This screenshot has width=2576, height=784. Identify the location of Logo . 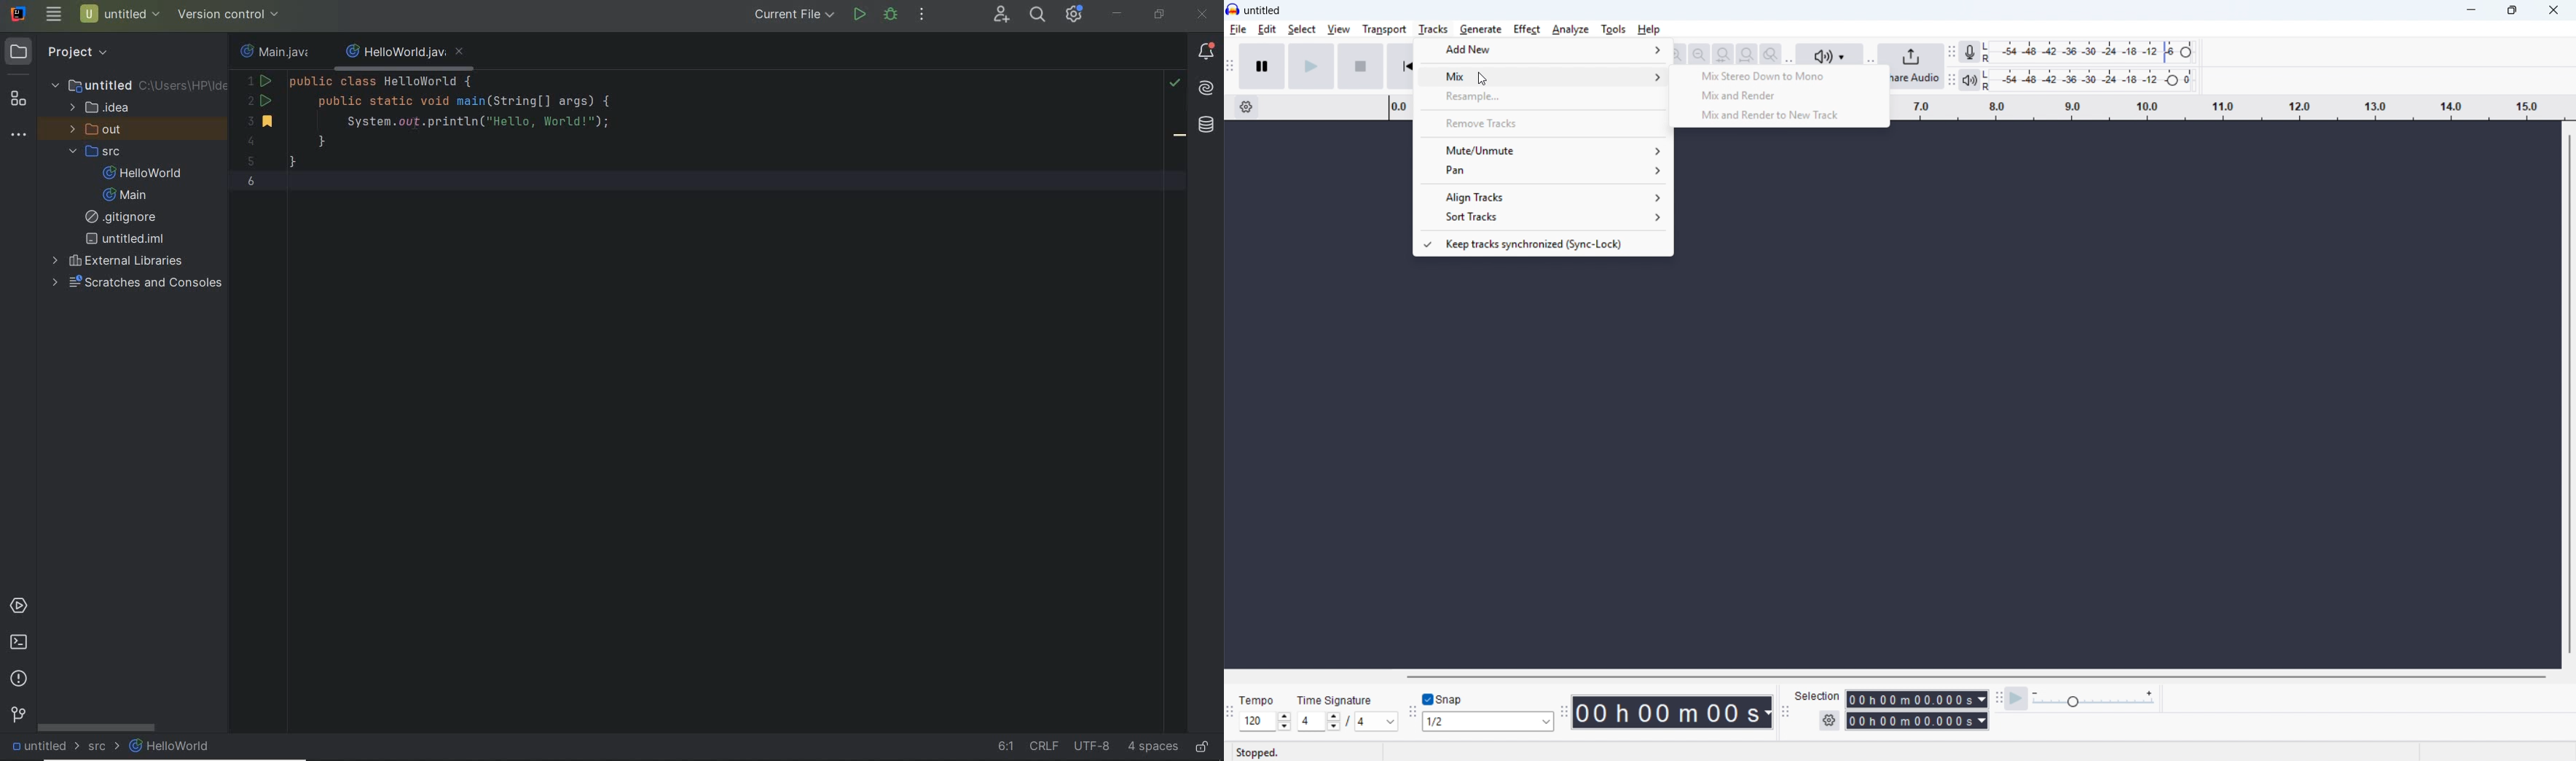
(1233, 10).